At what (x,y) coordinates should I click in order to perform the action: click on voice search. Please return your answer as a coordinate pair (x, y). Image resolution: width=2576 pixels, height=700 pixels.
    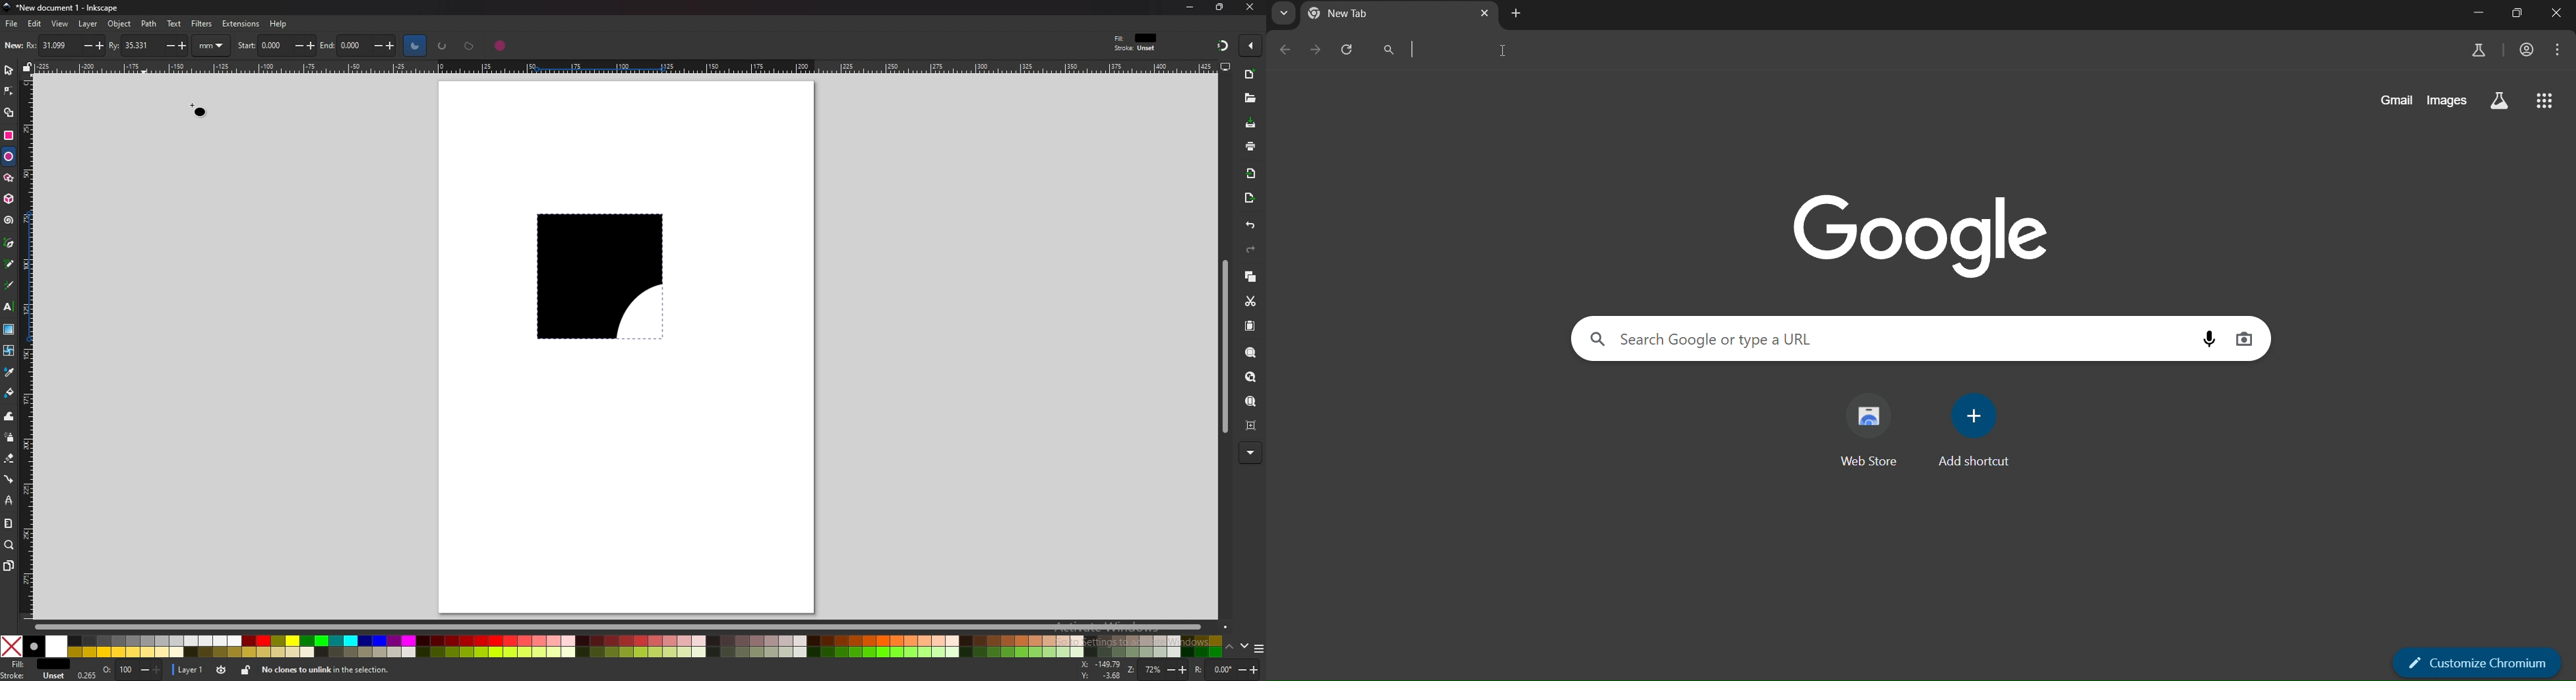
    Looking at the image, I should click on (2205, 338).